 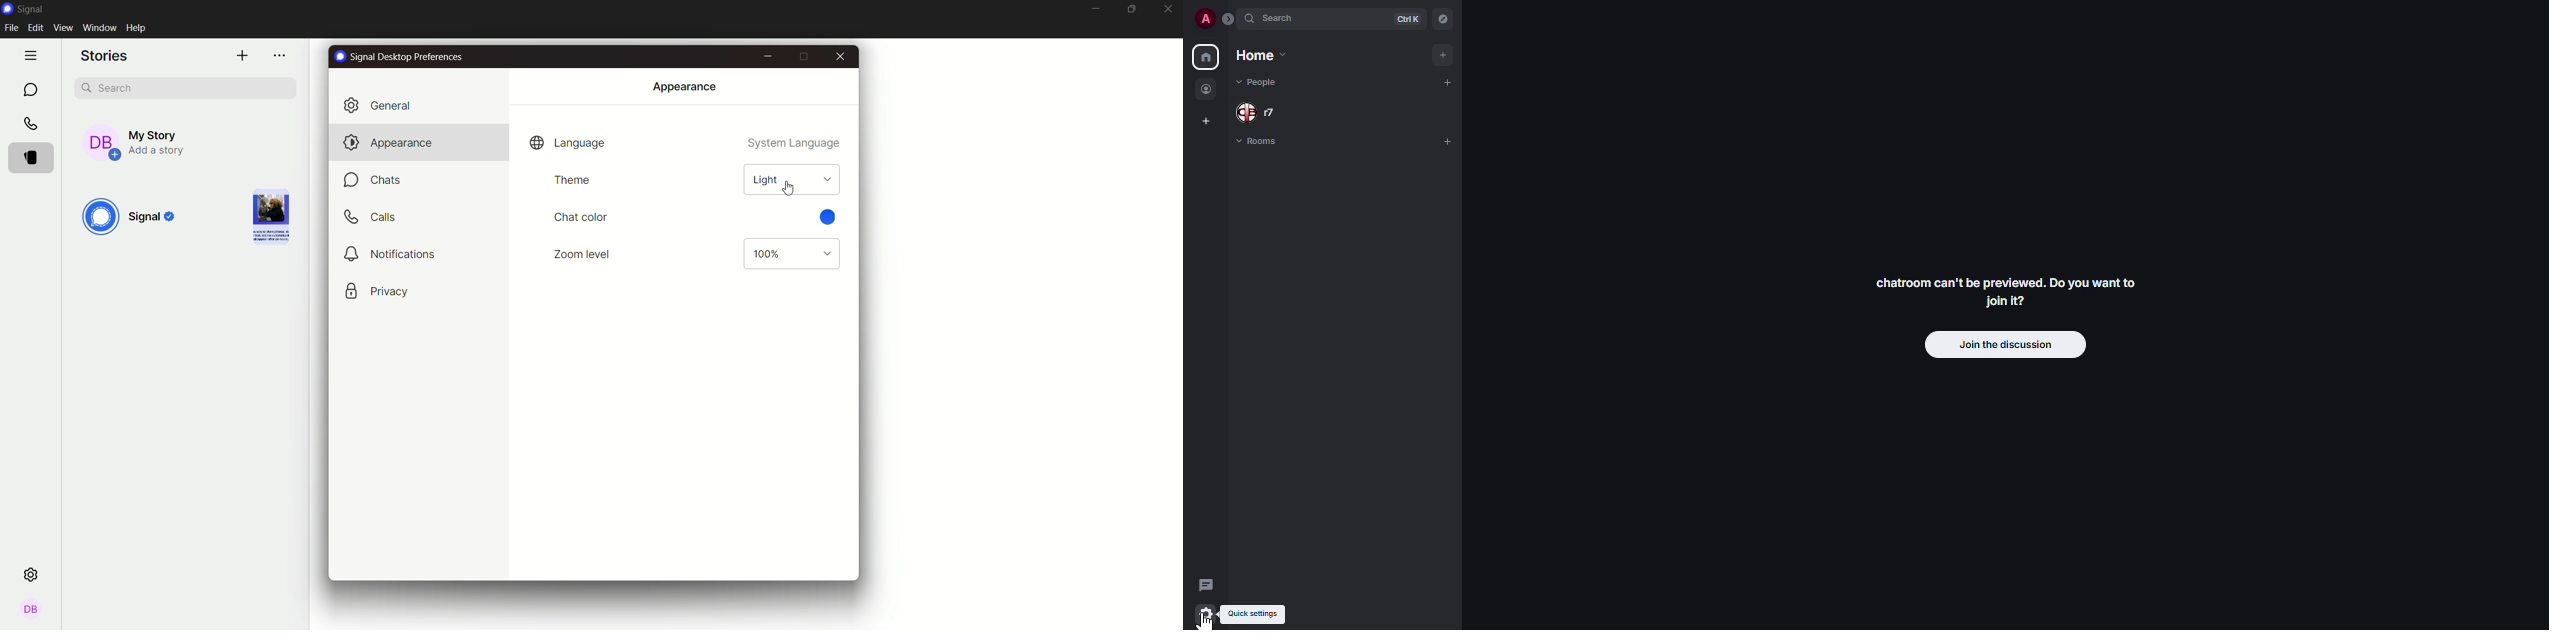 What do you see at coordinates (1207, 90) in the screenshot?
I see `people` at bounding box center [1207, 90].